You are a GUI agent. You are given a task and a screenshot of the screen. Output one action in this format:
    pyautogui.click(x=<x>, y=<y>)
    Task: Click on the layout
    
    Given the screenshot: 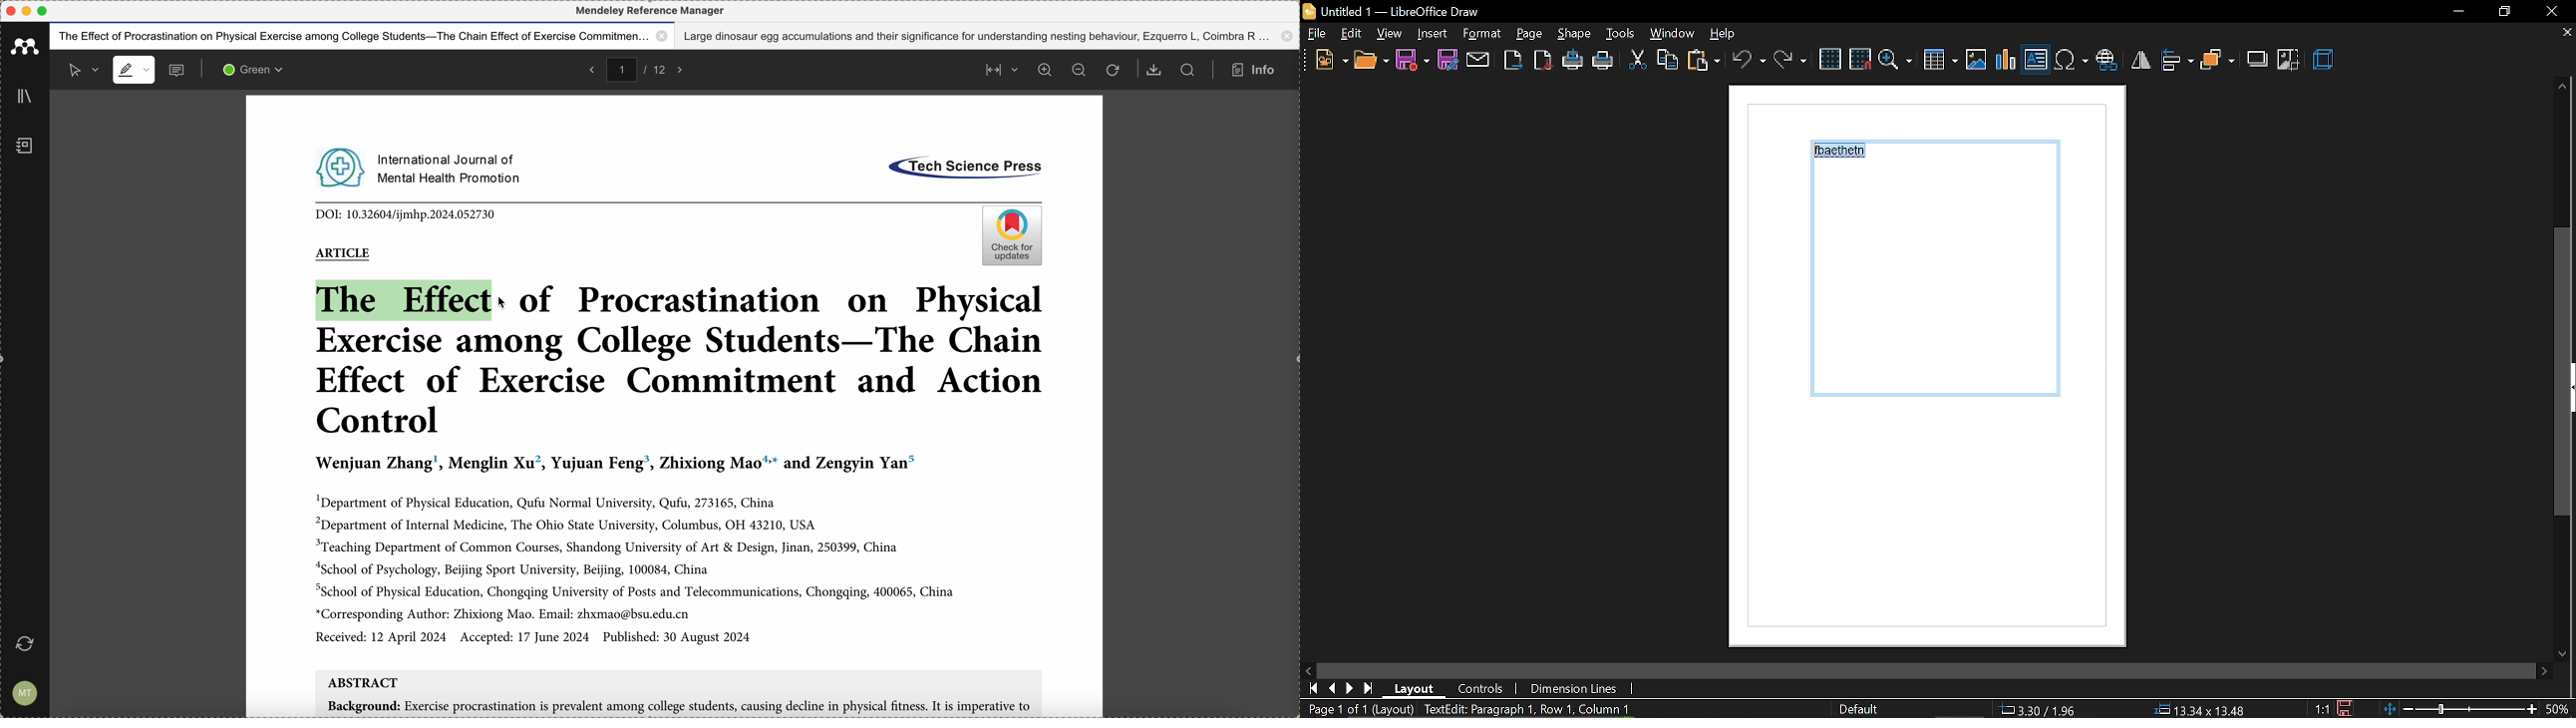 What is the action you would take?
    pyautogui.click(x=1415, y=689)
    